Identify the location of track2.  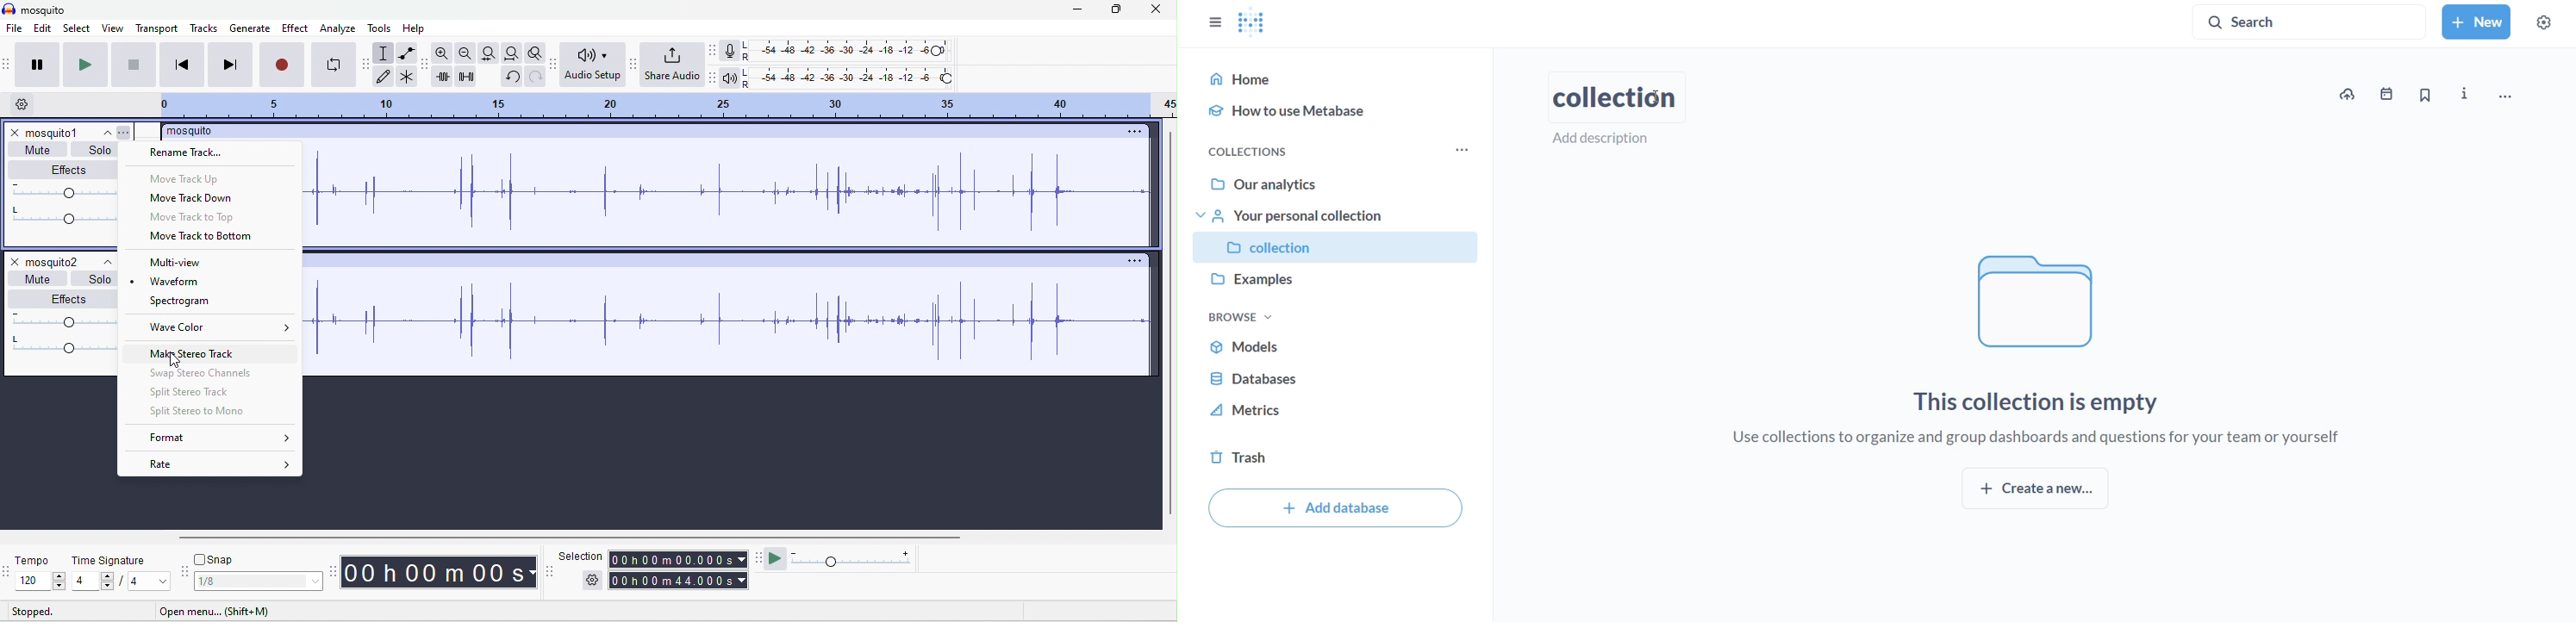
(72, 263).